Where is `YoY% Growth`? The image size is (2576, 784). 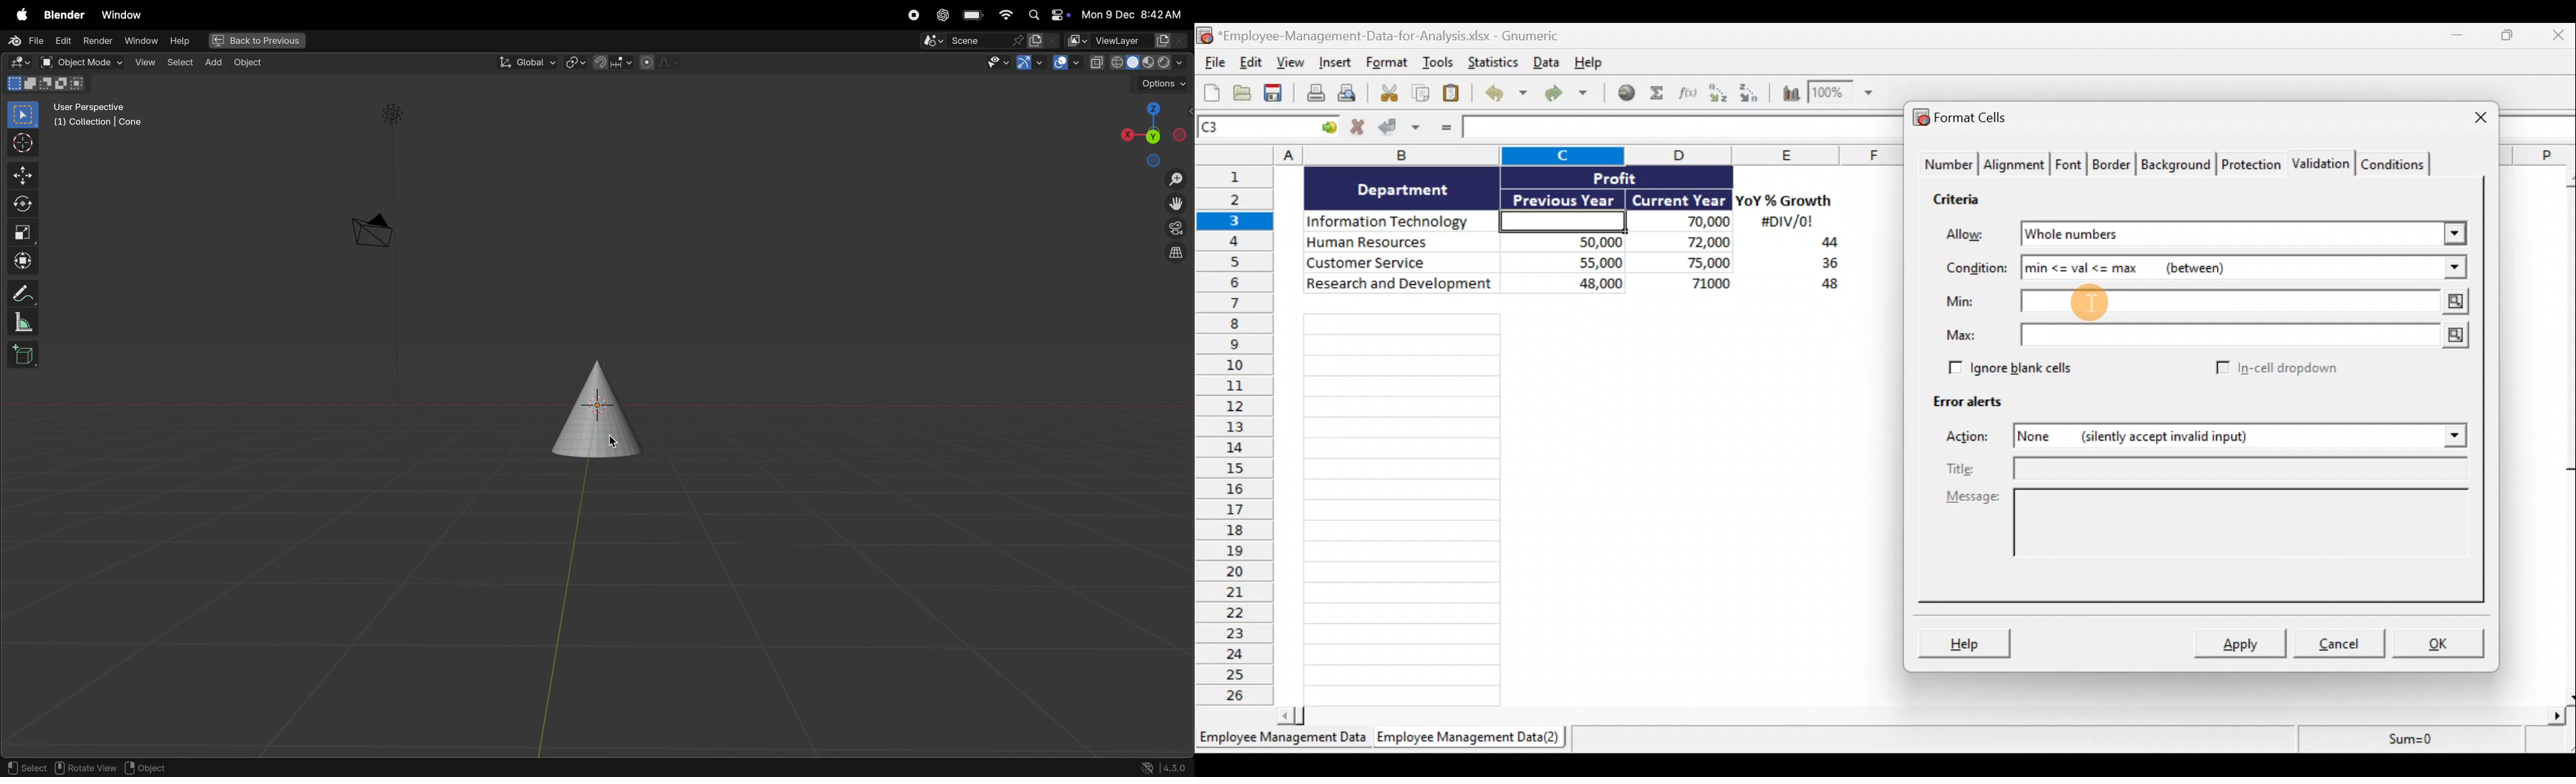
YoY% Growth is located at coordinates (1784, 201).